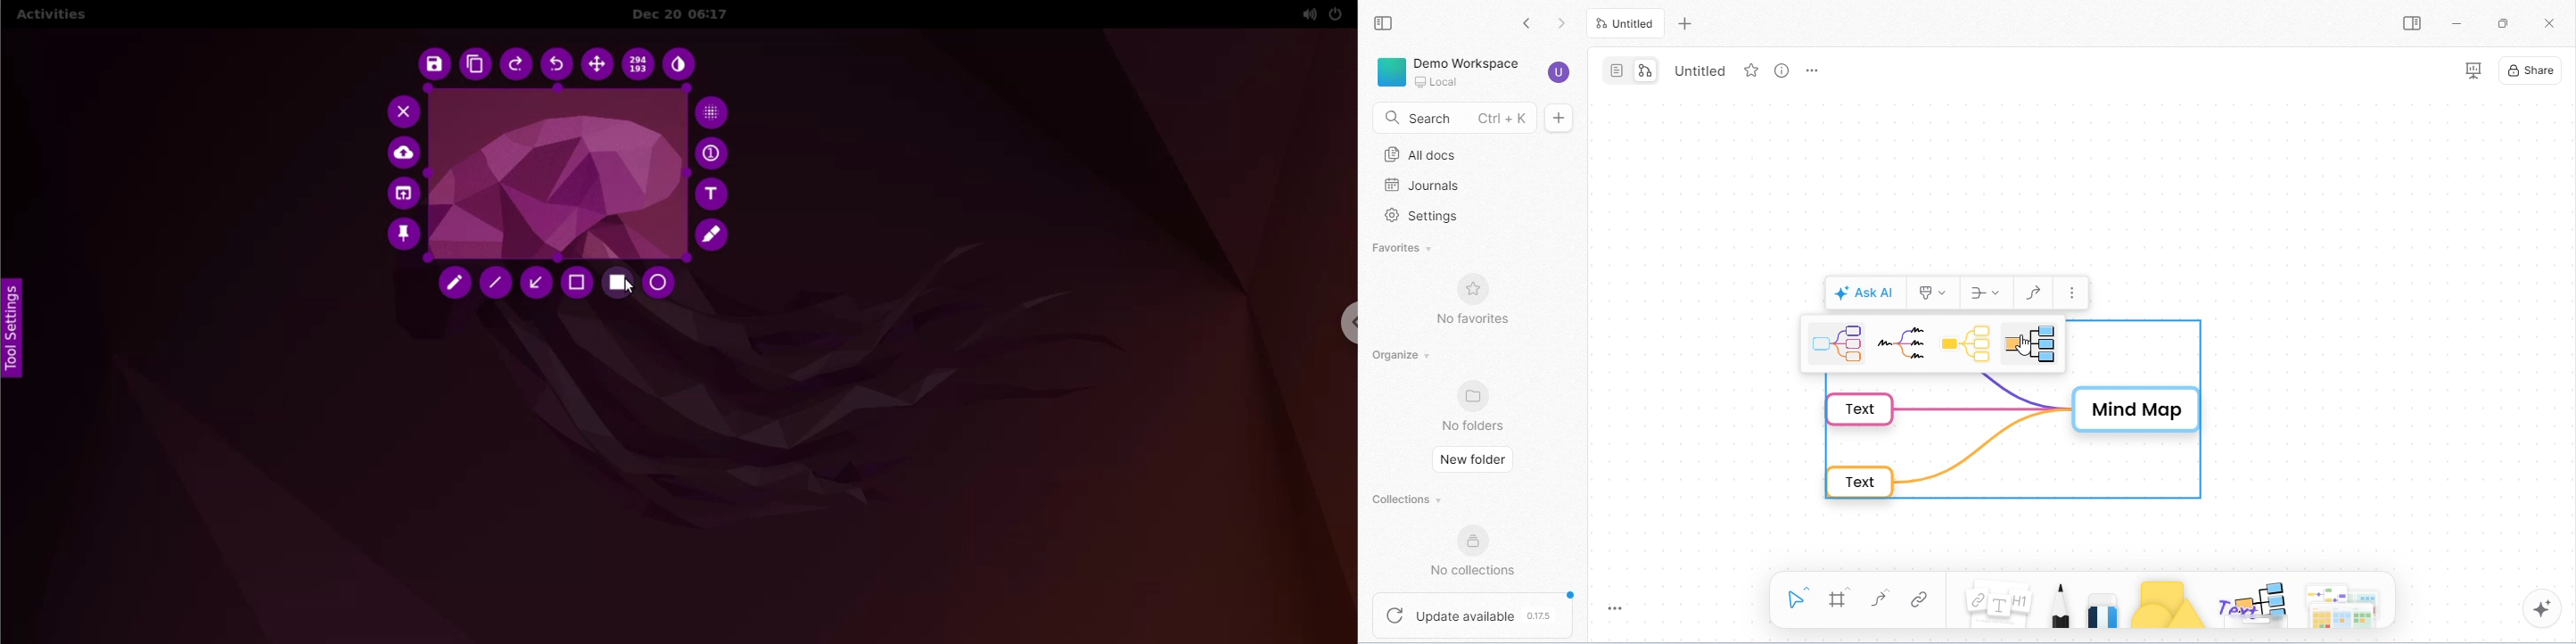  I want to click on close sidebar, so click(1384, 24).